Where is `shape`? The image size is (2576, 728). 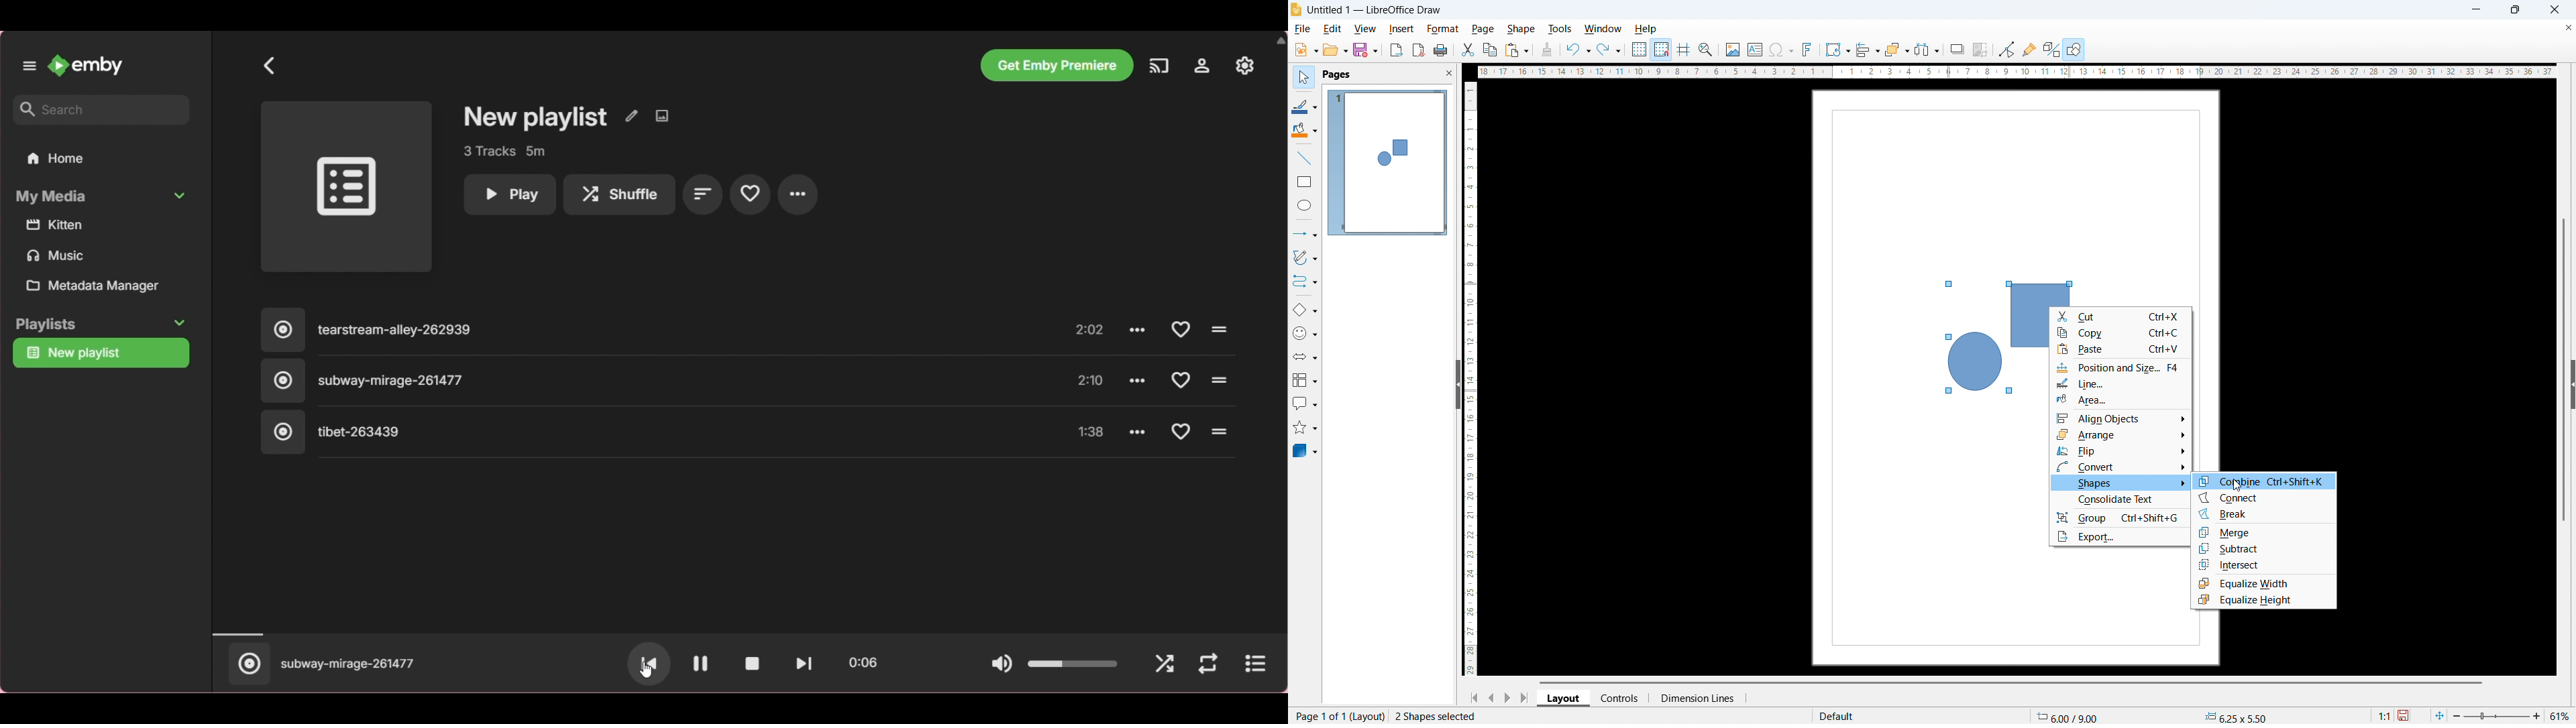 shape is located at coordinates (1521, 29).